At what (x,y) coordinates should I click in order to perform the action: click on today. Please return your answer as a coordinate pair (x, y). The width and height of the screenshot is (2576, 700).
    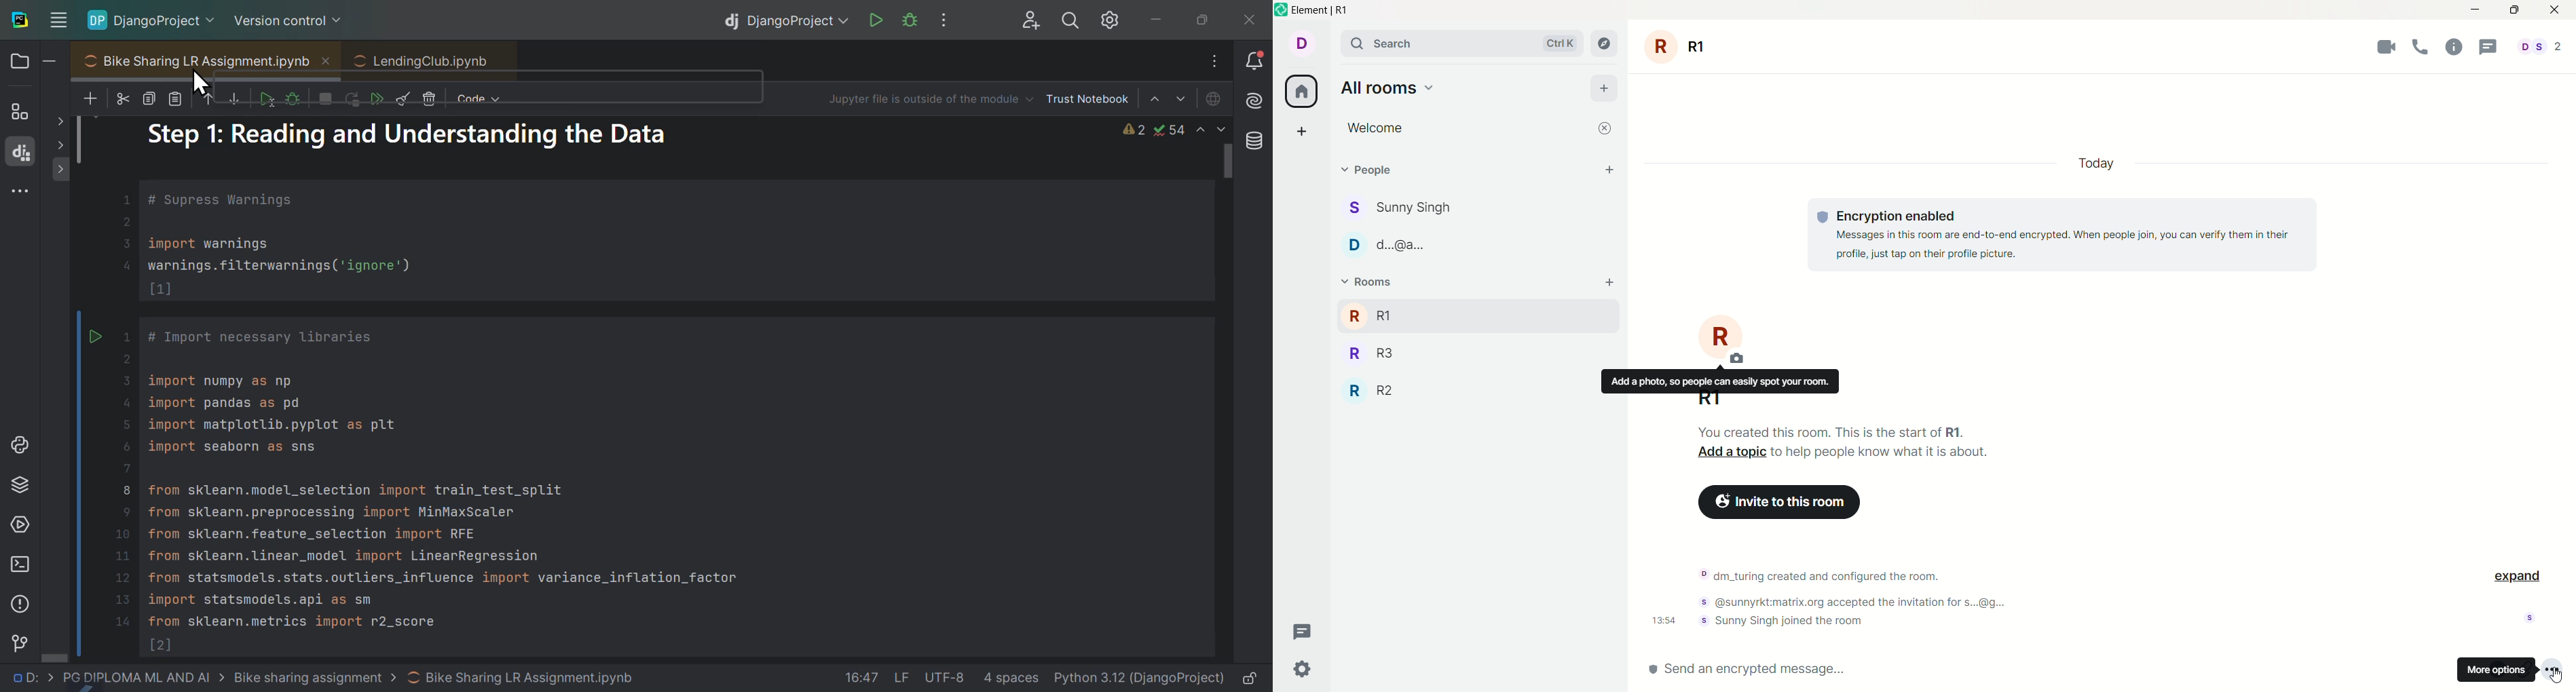
    Looking at the image, I should click on (2096, 163).